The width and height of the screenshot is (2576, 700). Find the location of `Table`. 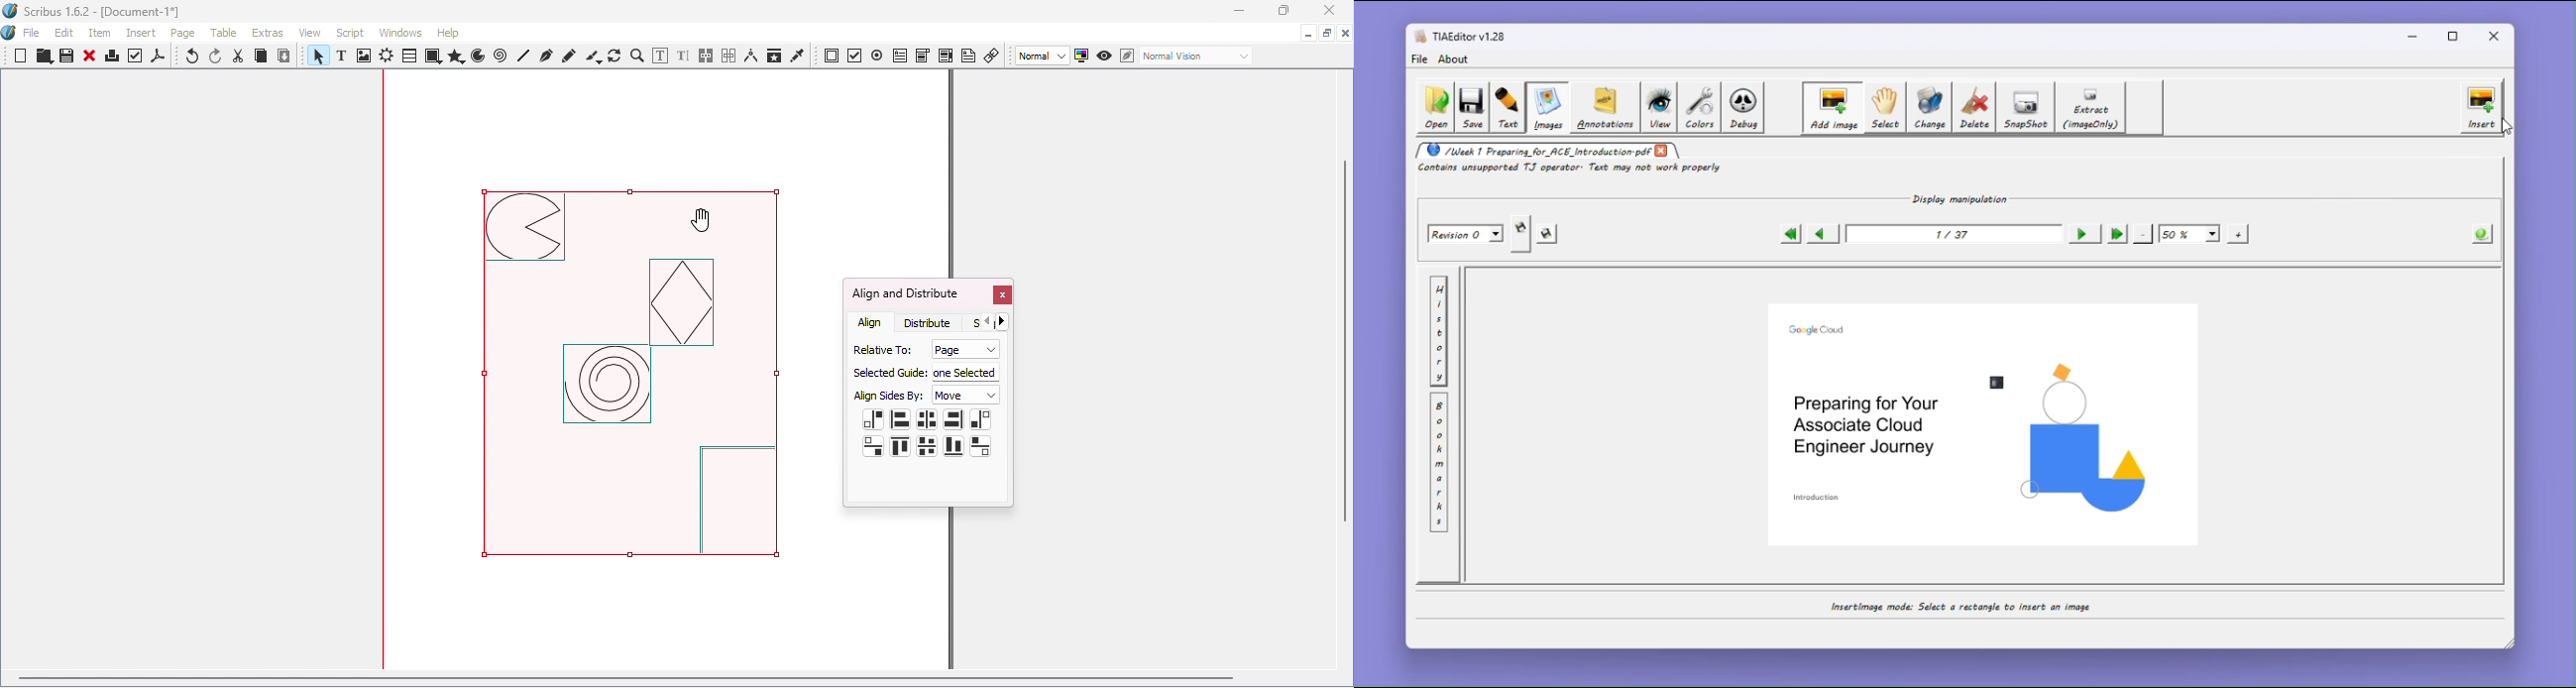

Table is located at coordinates (227, 34).